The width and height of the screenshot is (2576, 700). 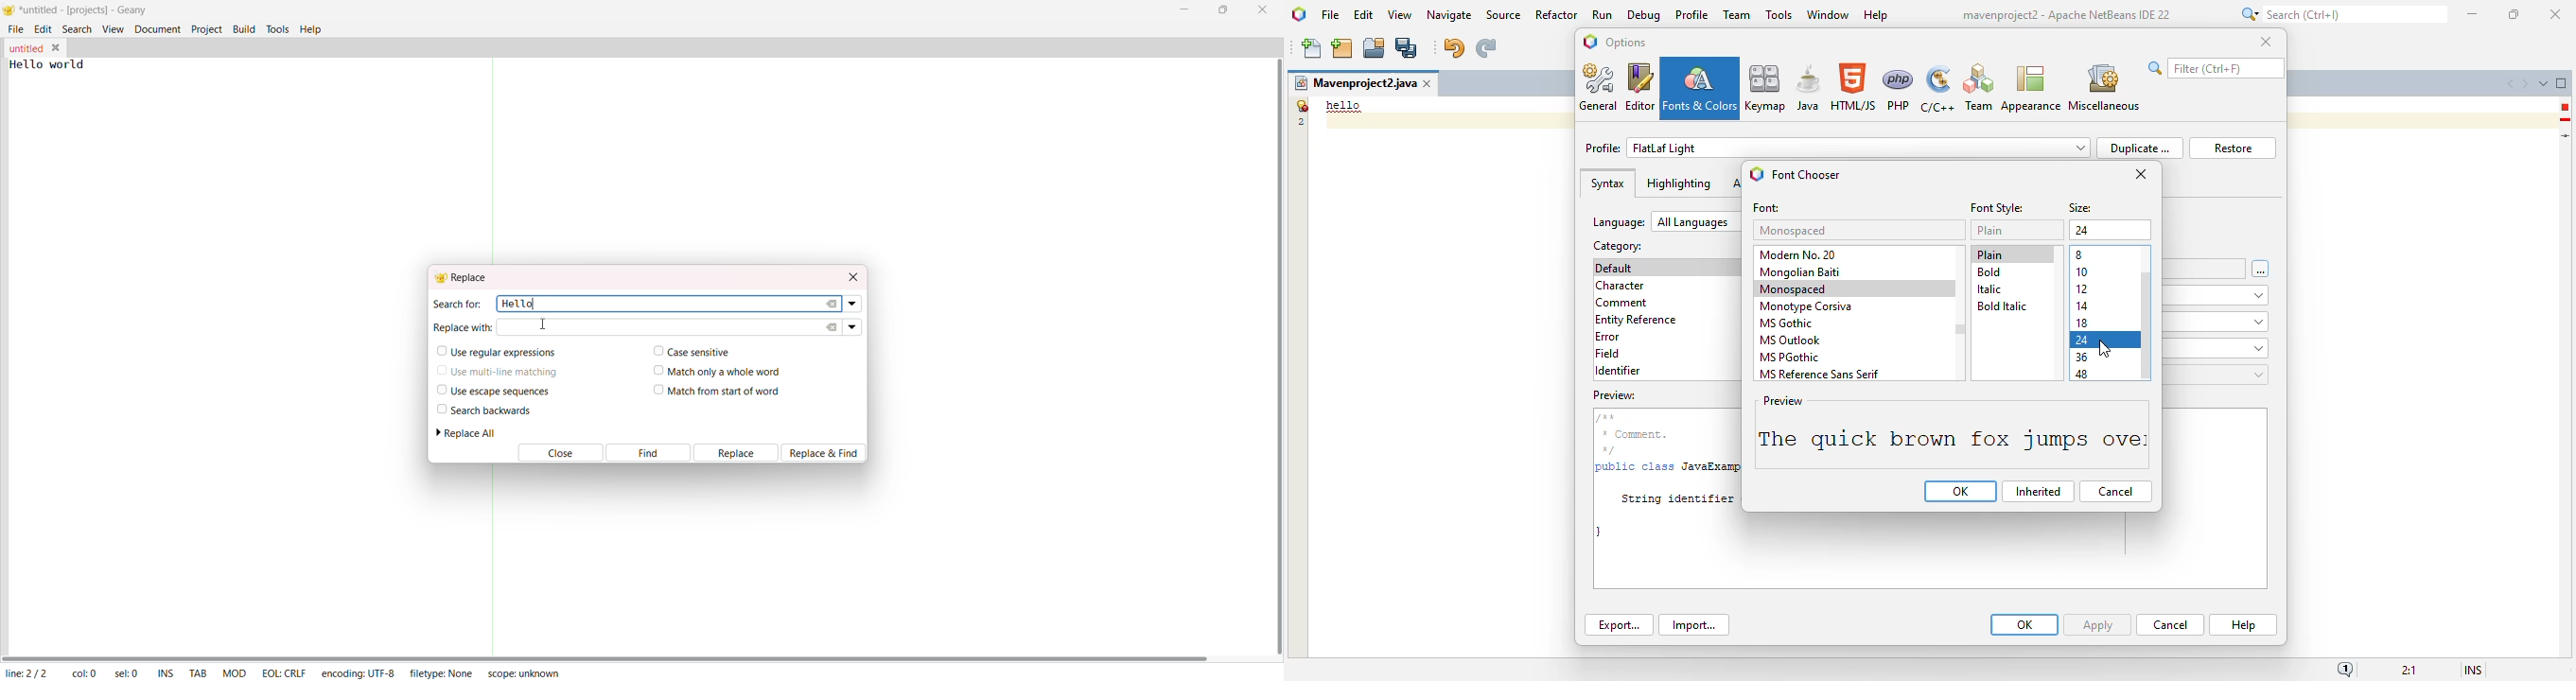 What do you see at coordinates (495, 161) in the screenshot?
I see `Separator` at bounding box center [495, 161].